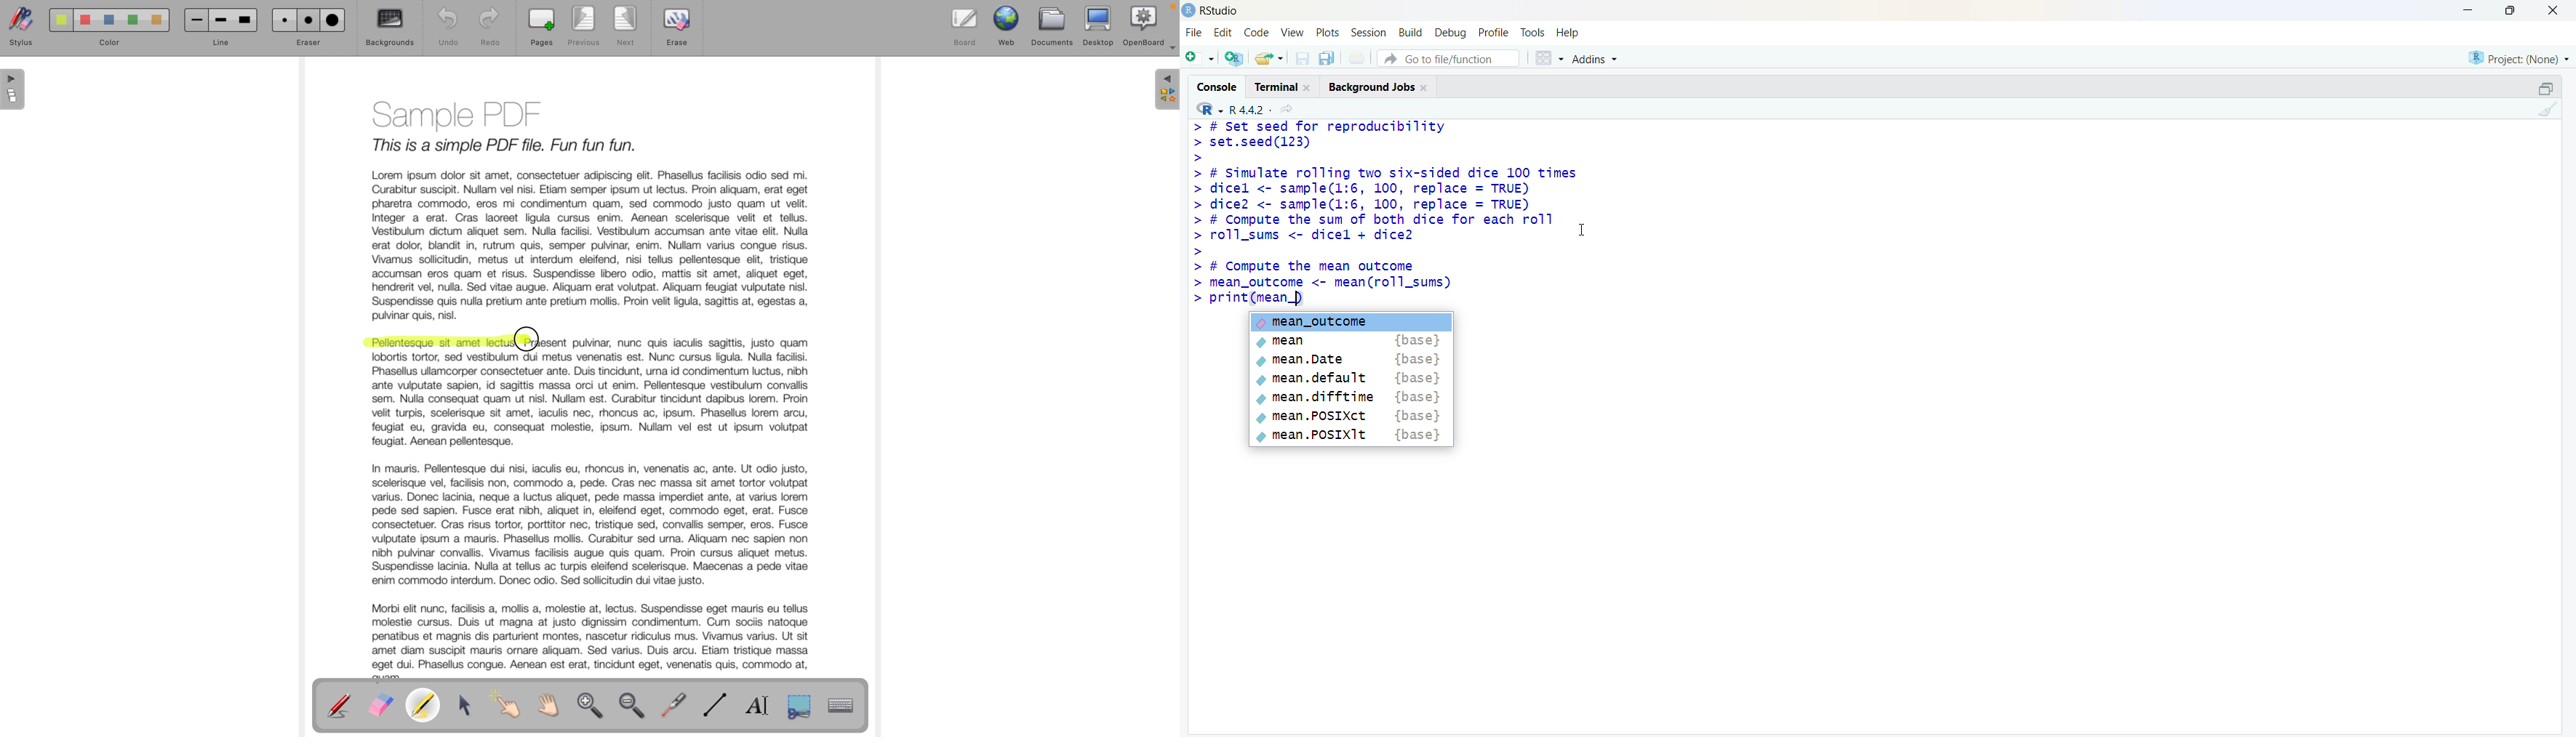 This screenshot has width=2576, height=756. I want to click on file, so click(1194, 33).